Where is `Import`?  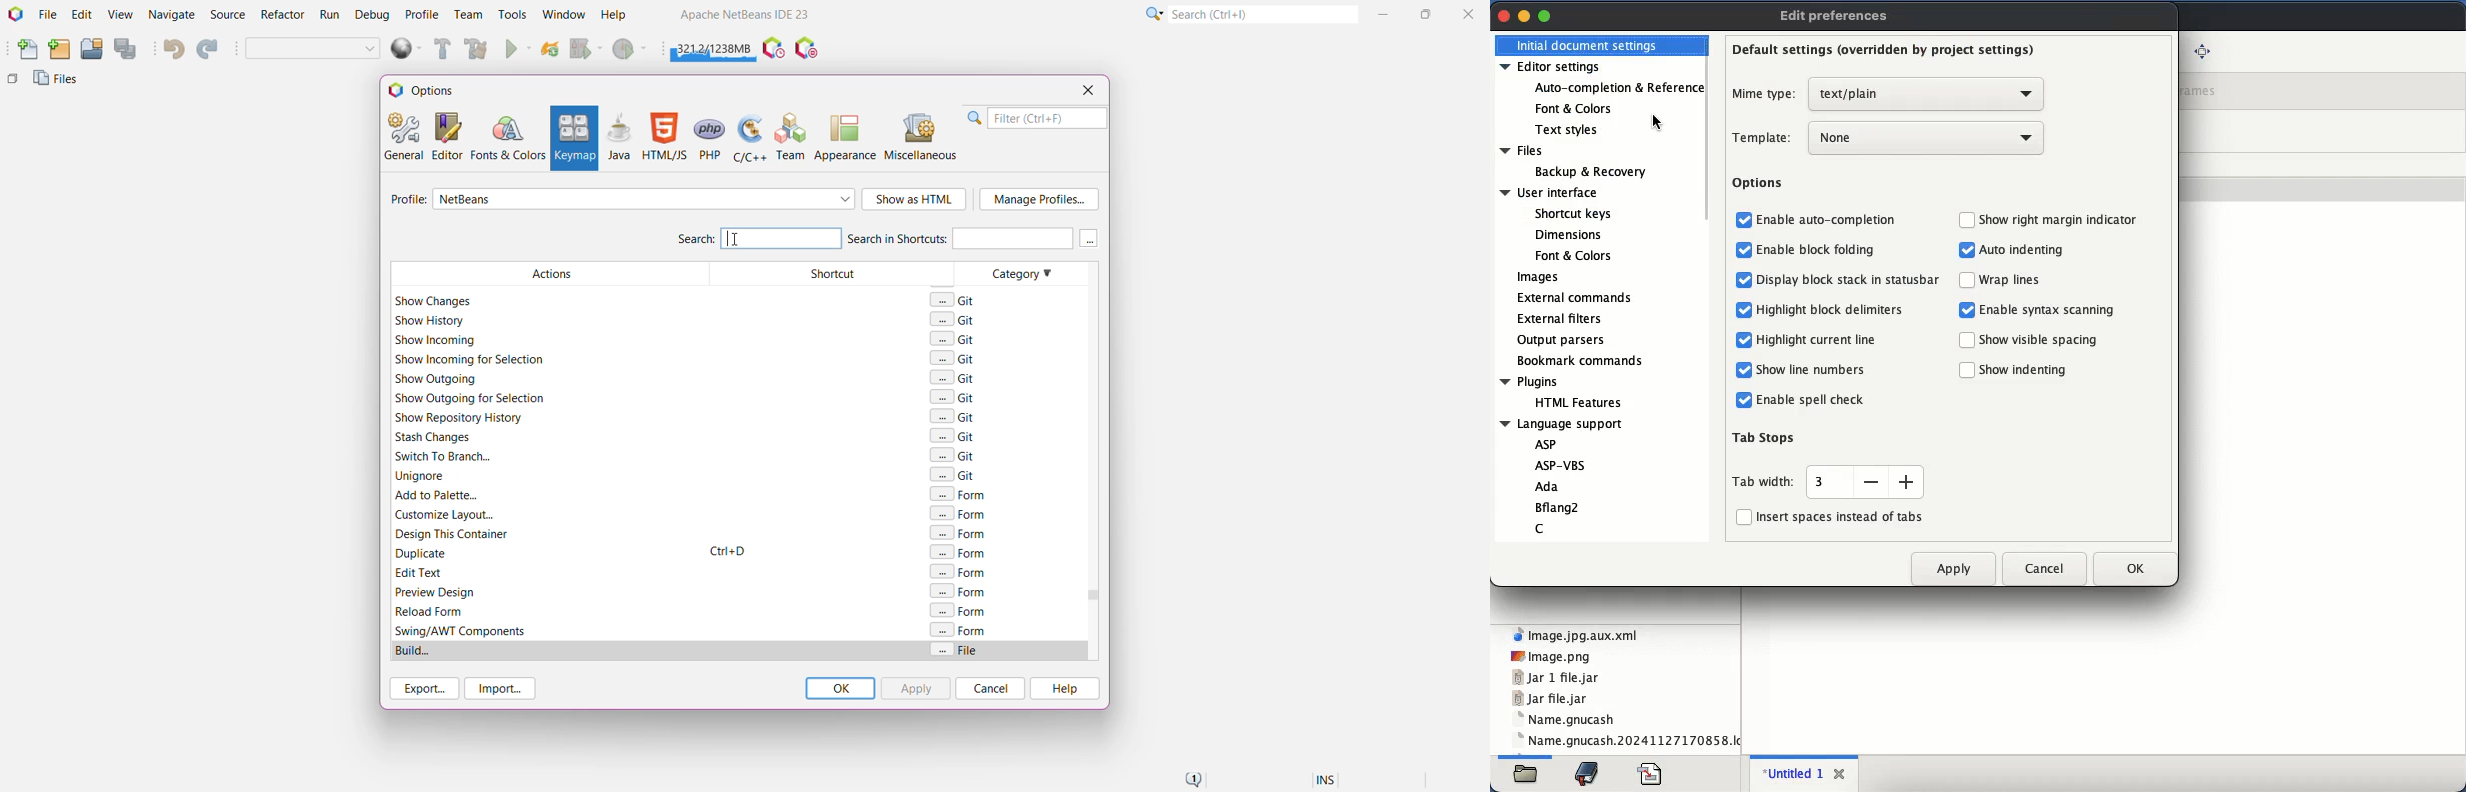 Import is located at coordinates (503, 689).